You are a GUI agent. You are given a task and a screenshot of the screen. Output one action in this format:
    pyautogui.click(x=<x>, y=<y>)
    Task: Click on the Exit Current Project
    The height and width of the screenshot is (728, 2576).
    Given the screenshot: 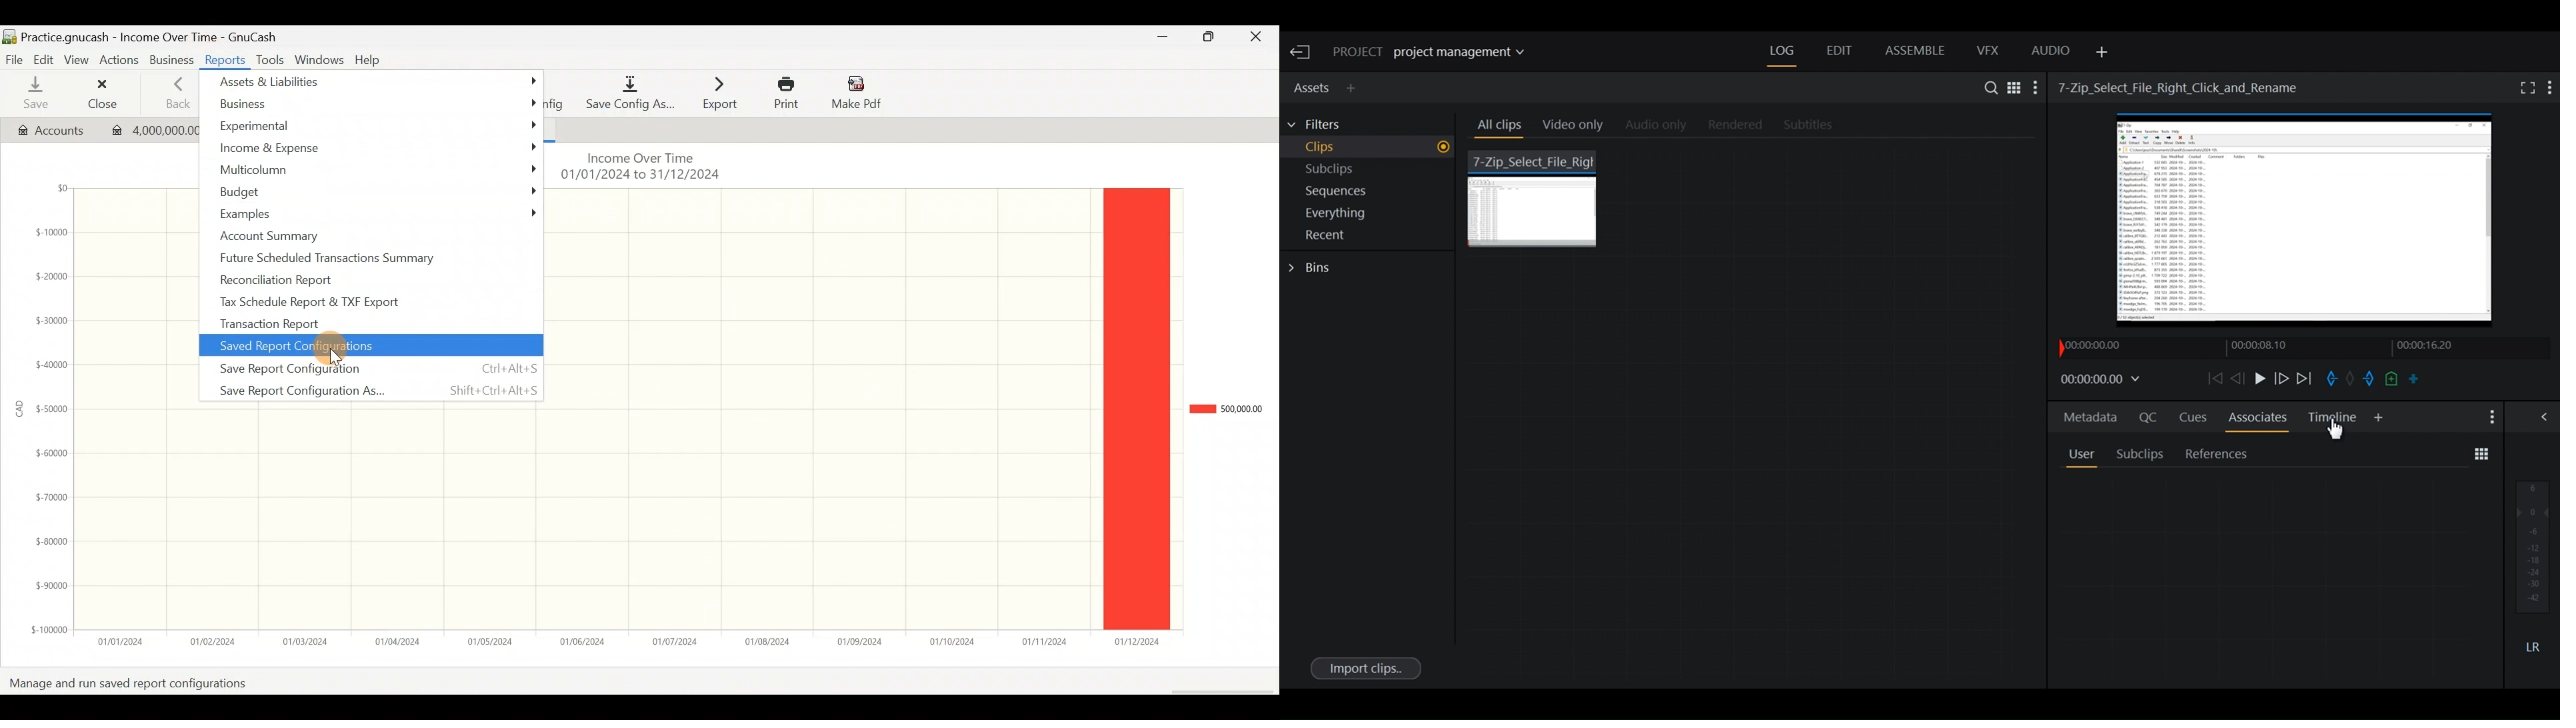 What is the action you would take?
    pyautogui.click(x=1303, y=53)
    